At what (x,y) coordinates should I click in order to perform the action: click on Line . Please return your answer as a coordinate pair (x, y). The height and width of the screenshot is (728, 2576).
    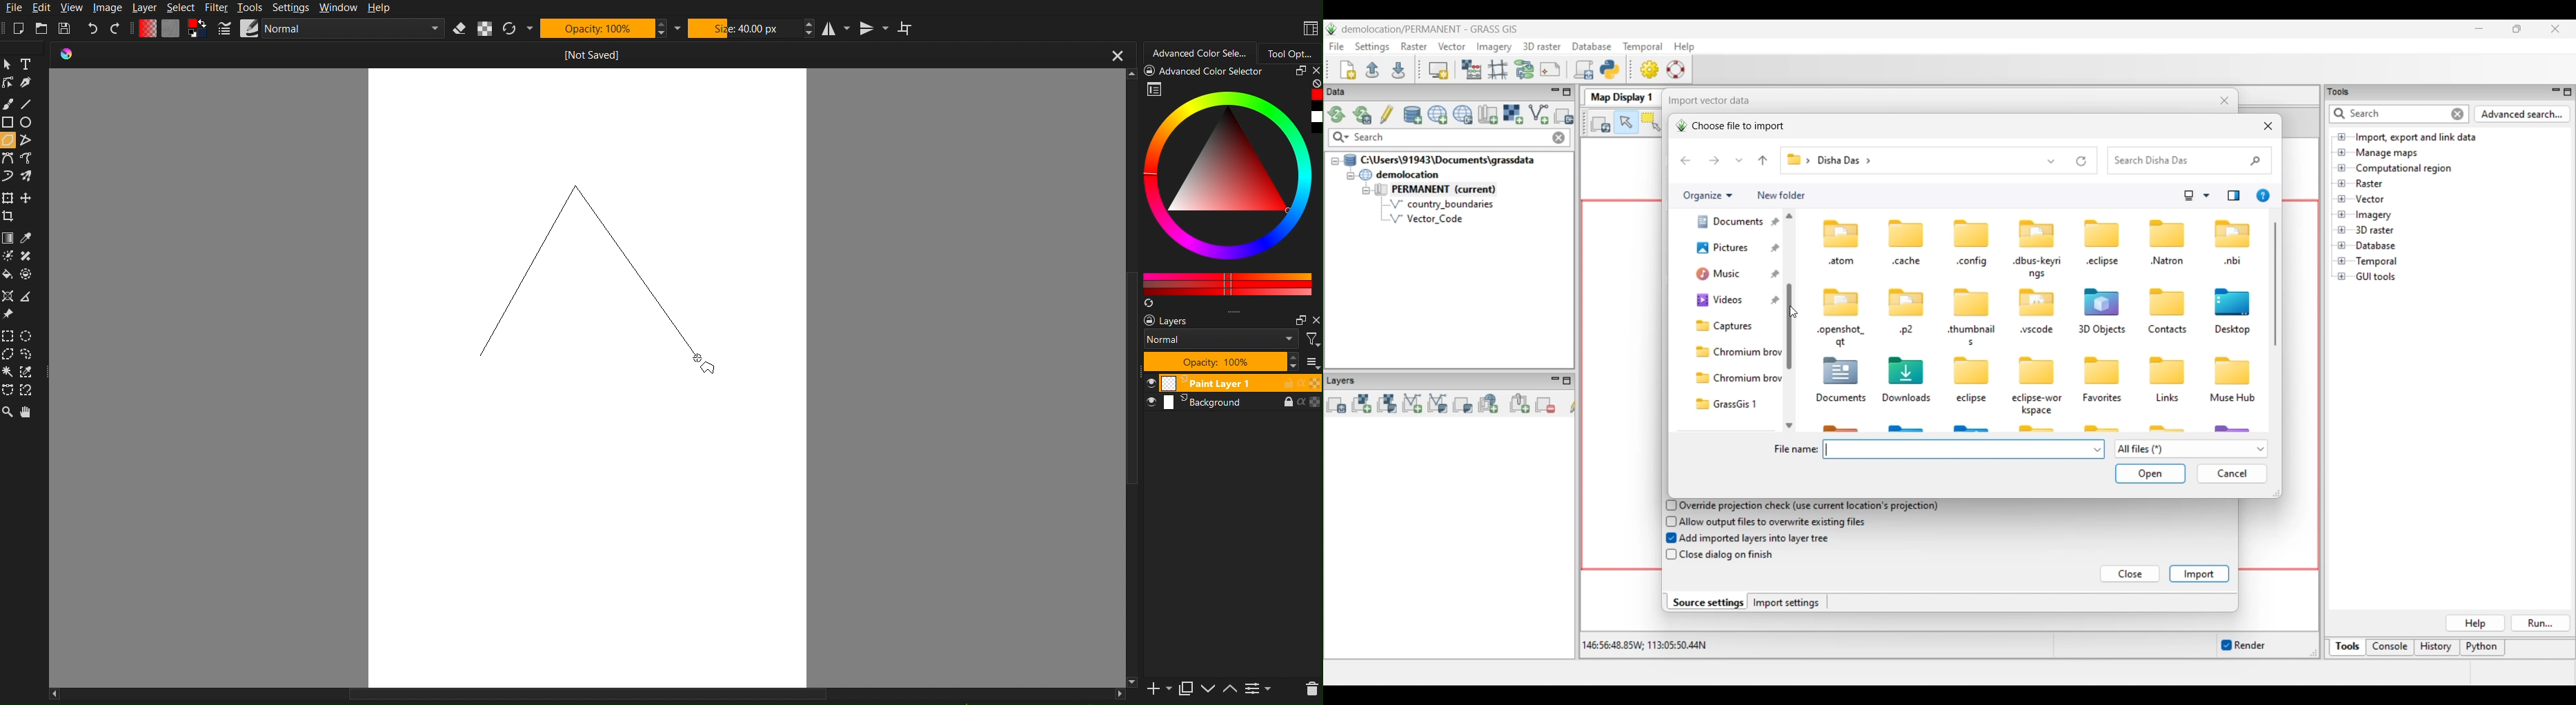
    Looking at the image, I should click on (30, 103).